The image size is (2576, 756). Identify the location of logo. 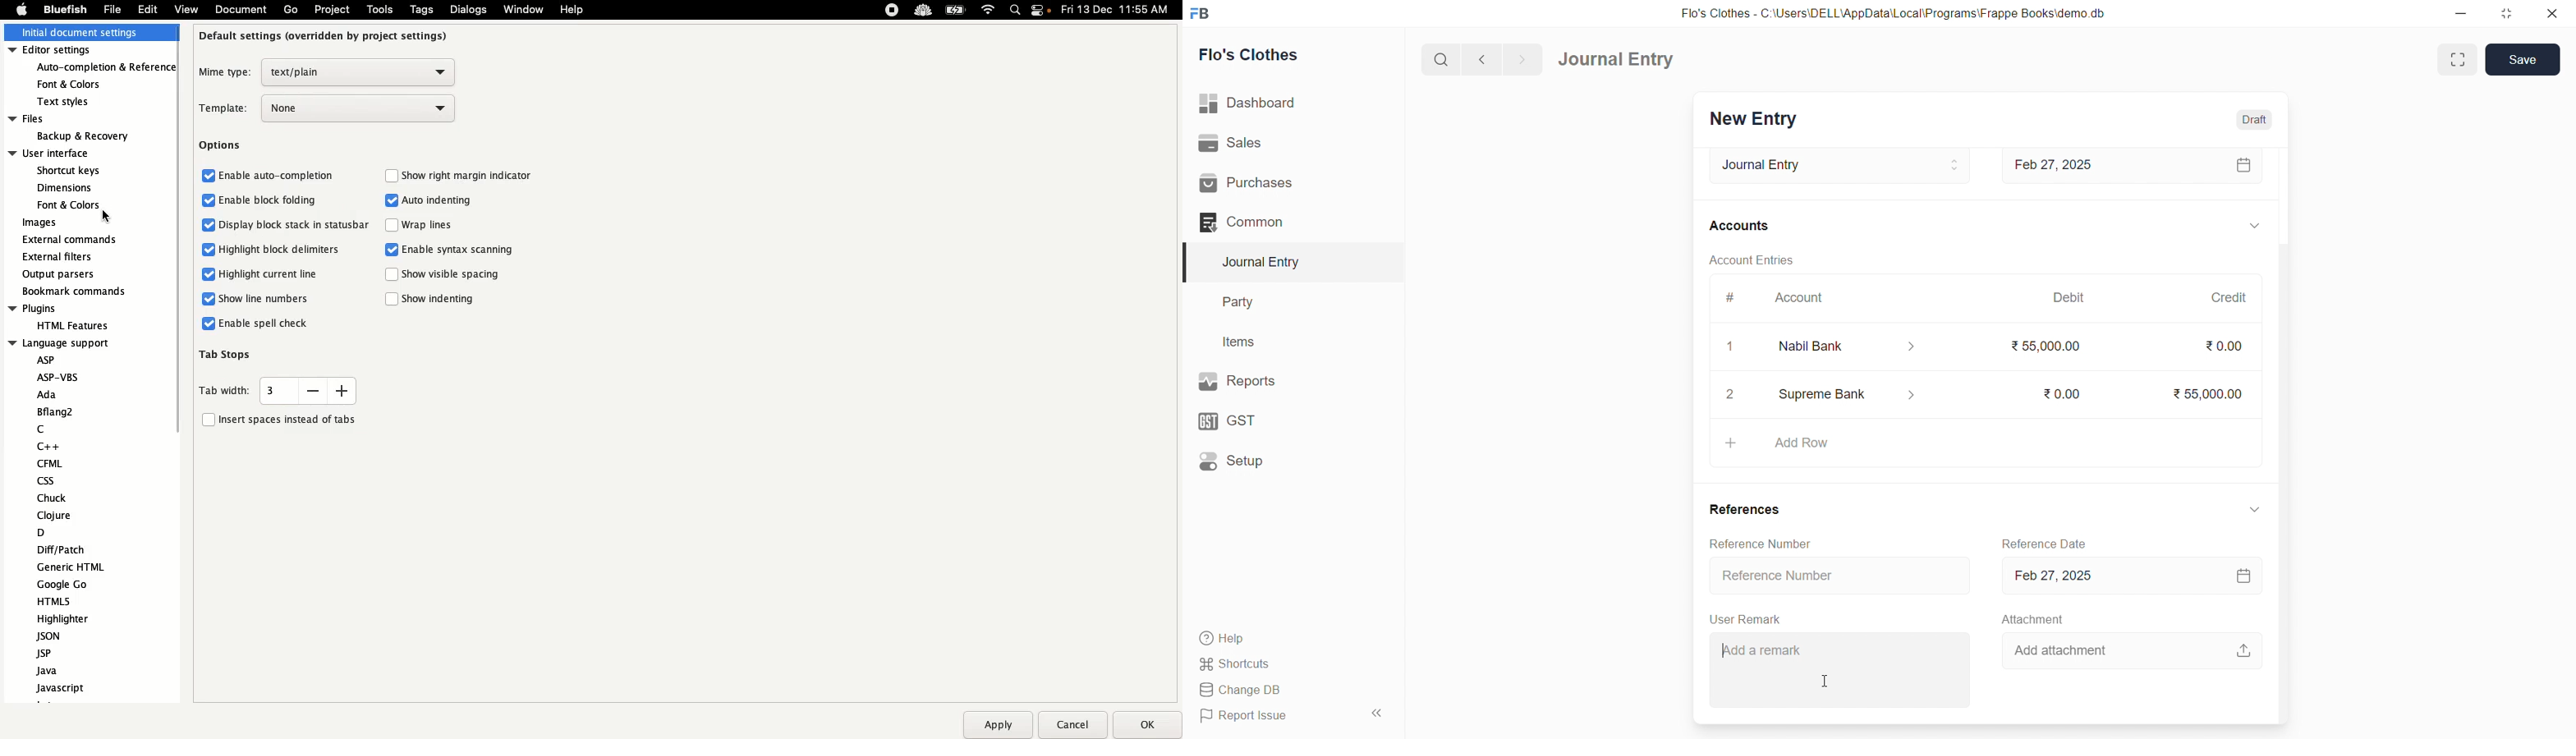
(1205, 12).